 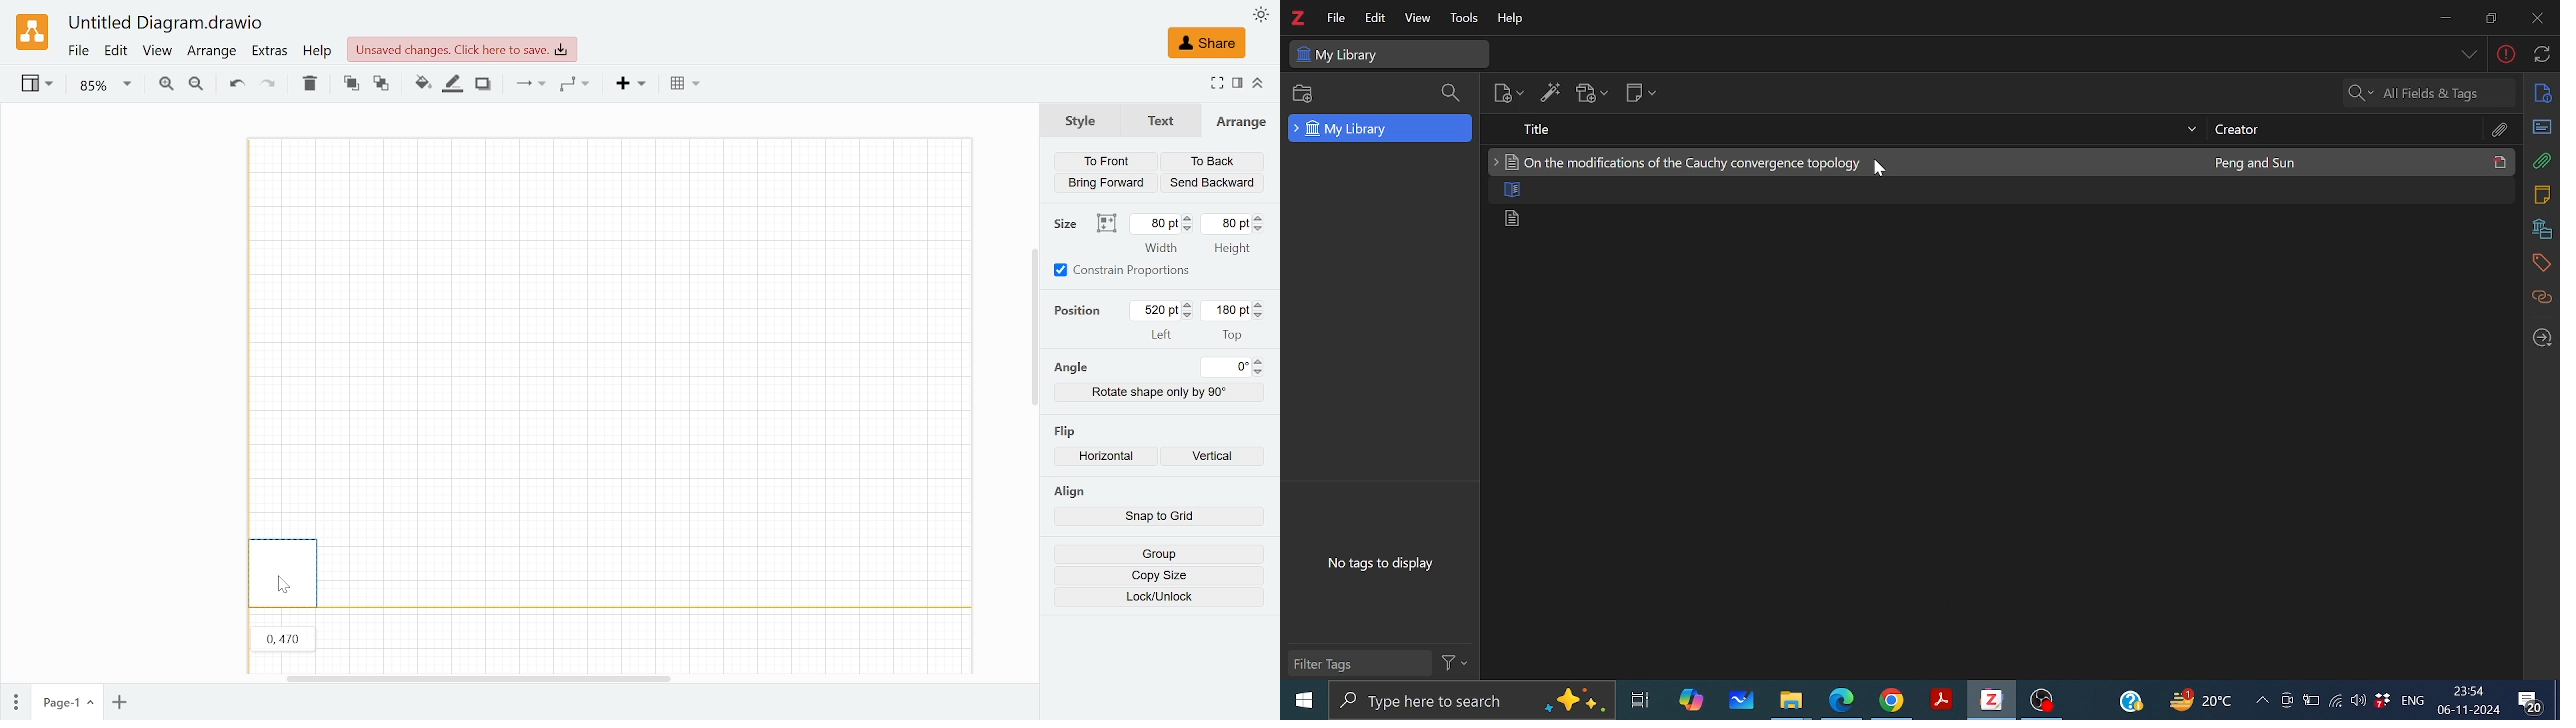 What do you see at coordinates (1299, 701) in the screenshot?
I see `Start` at bounding box center [1299, 701].